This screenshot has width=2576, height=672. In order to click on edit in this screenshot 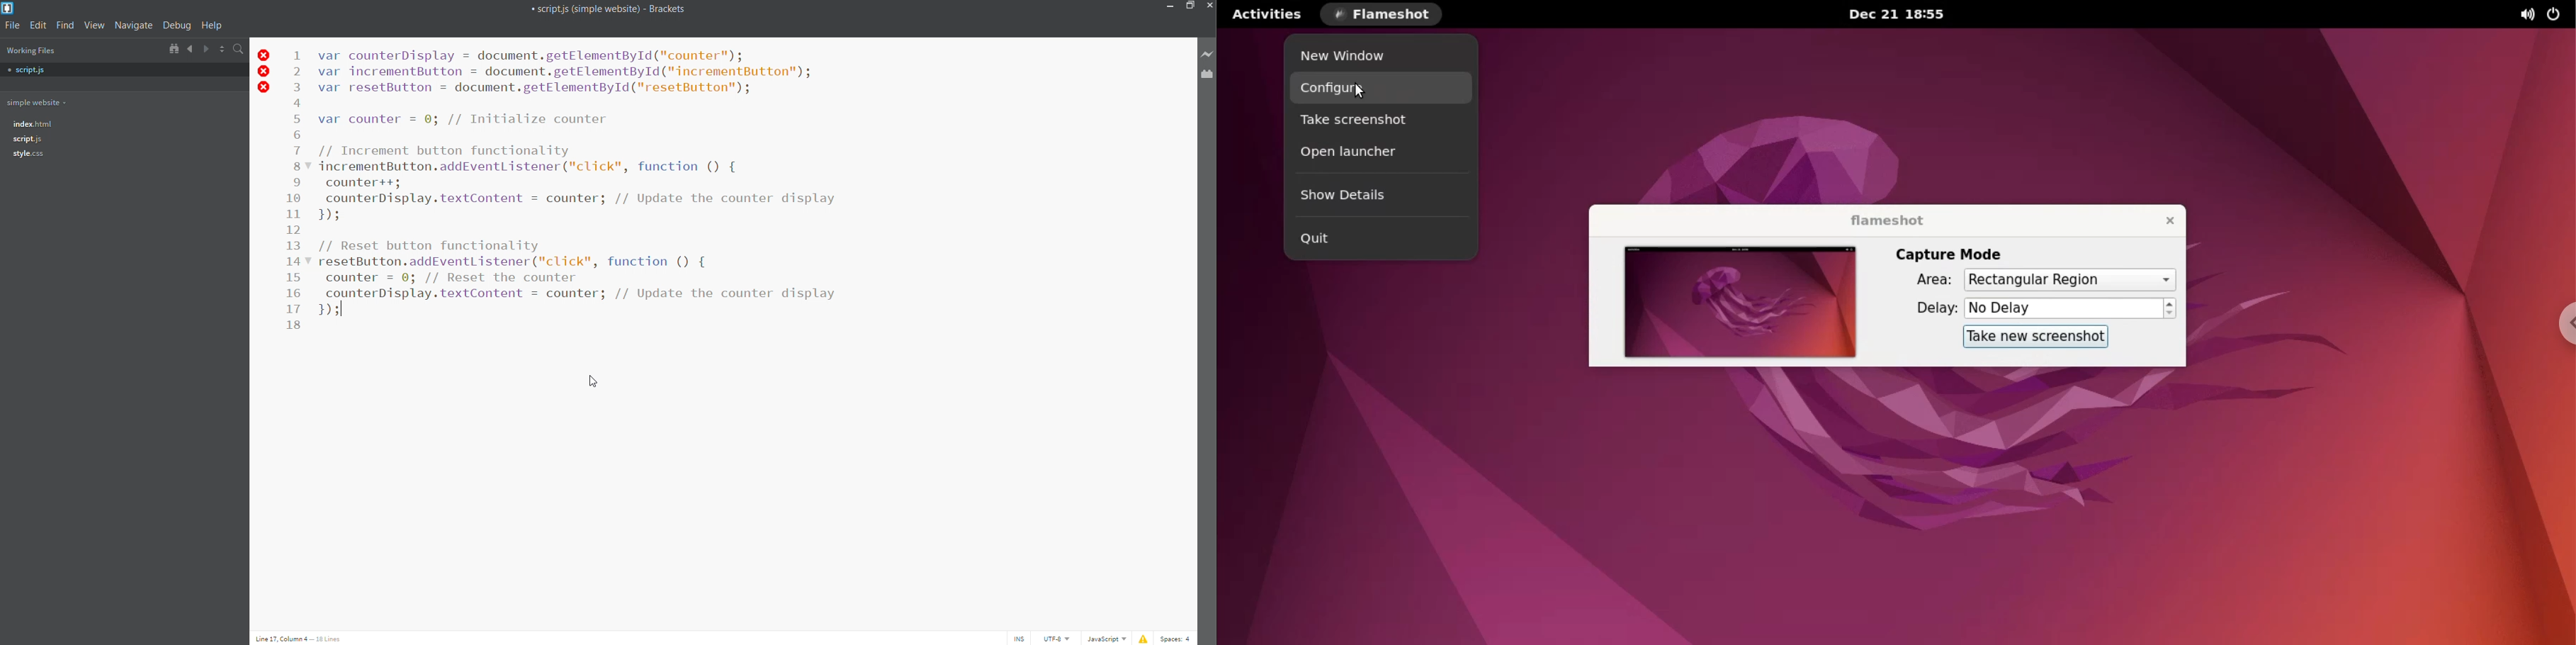, I will do `click(37, 25)`.